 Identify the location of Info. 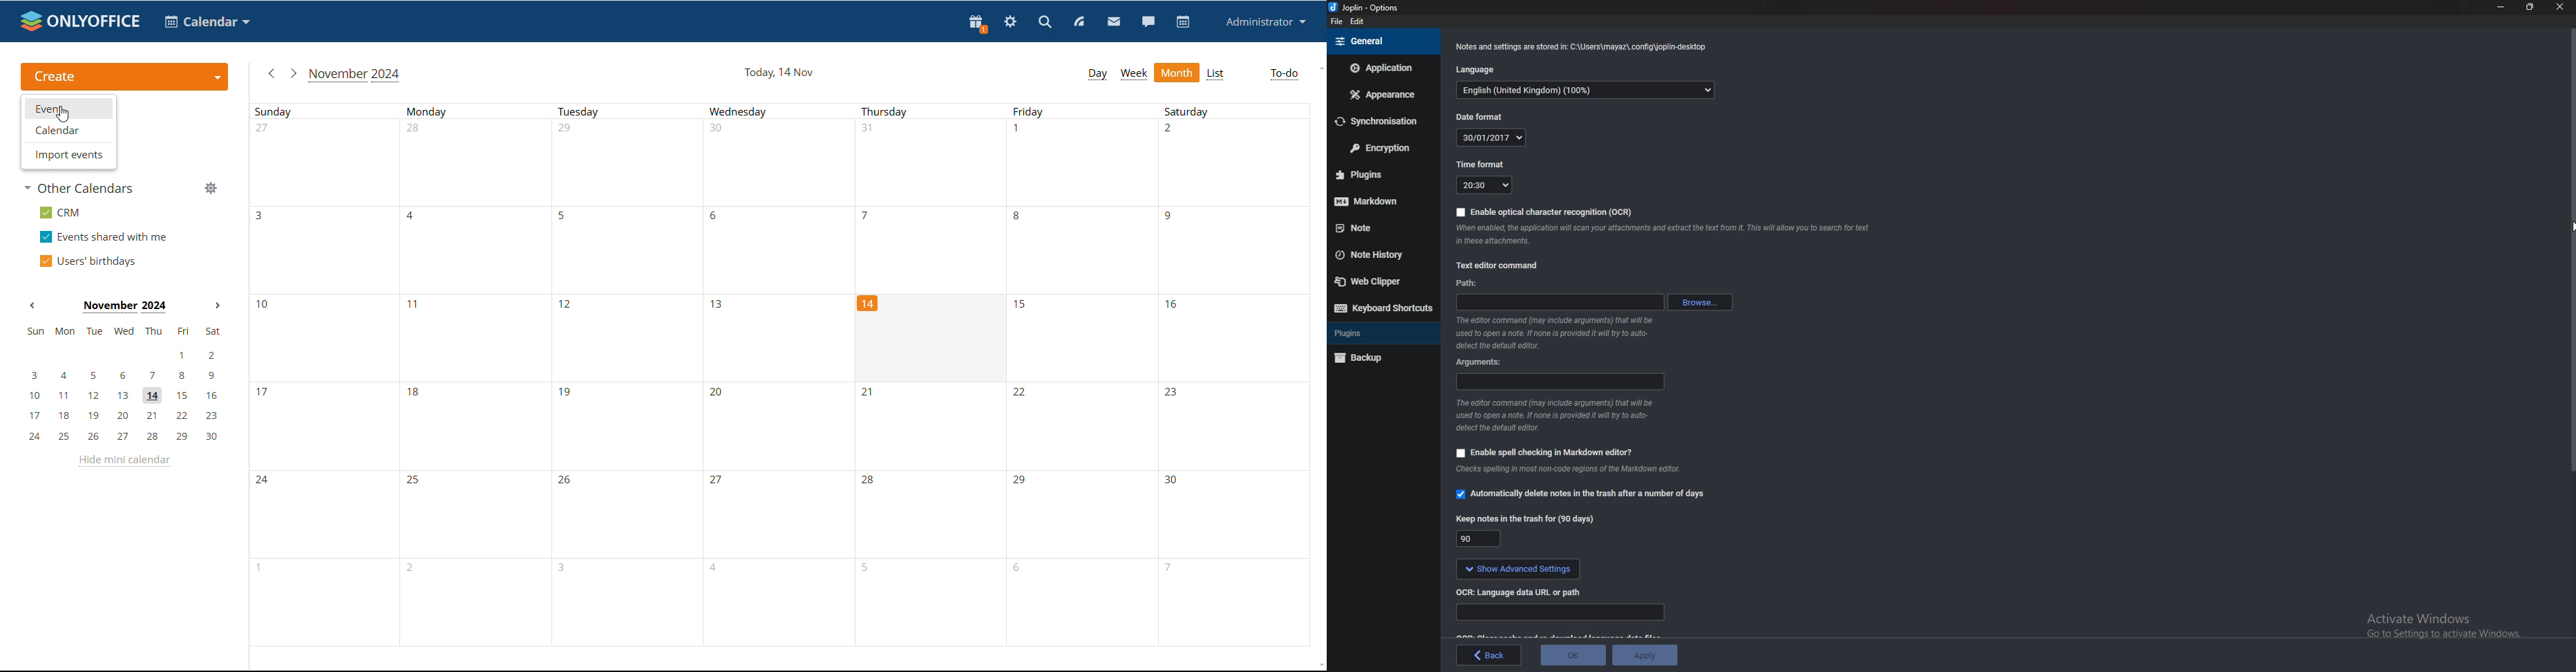
(1555, 416).